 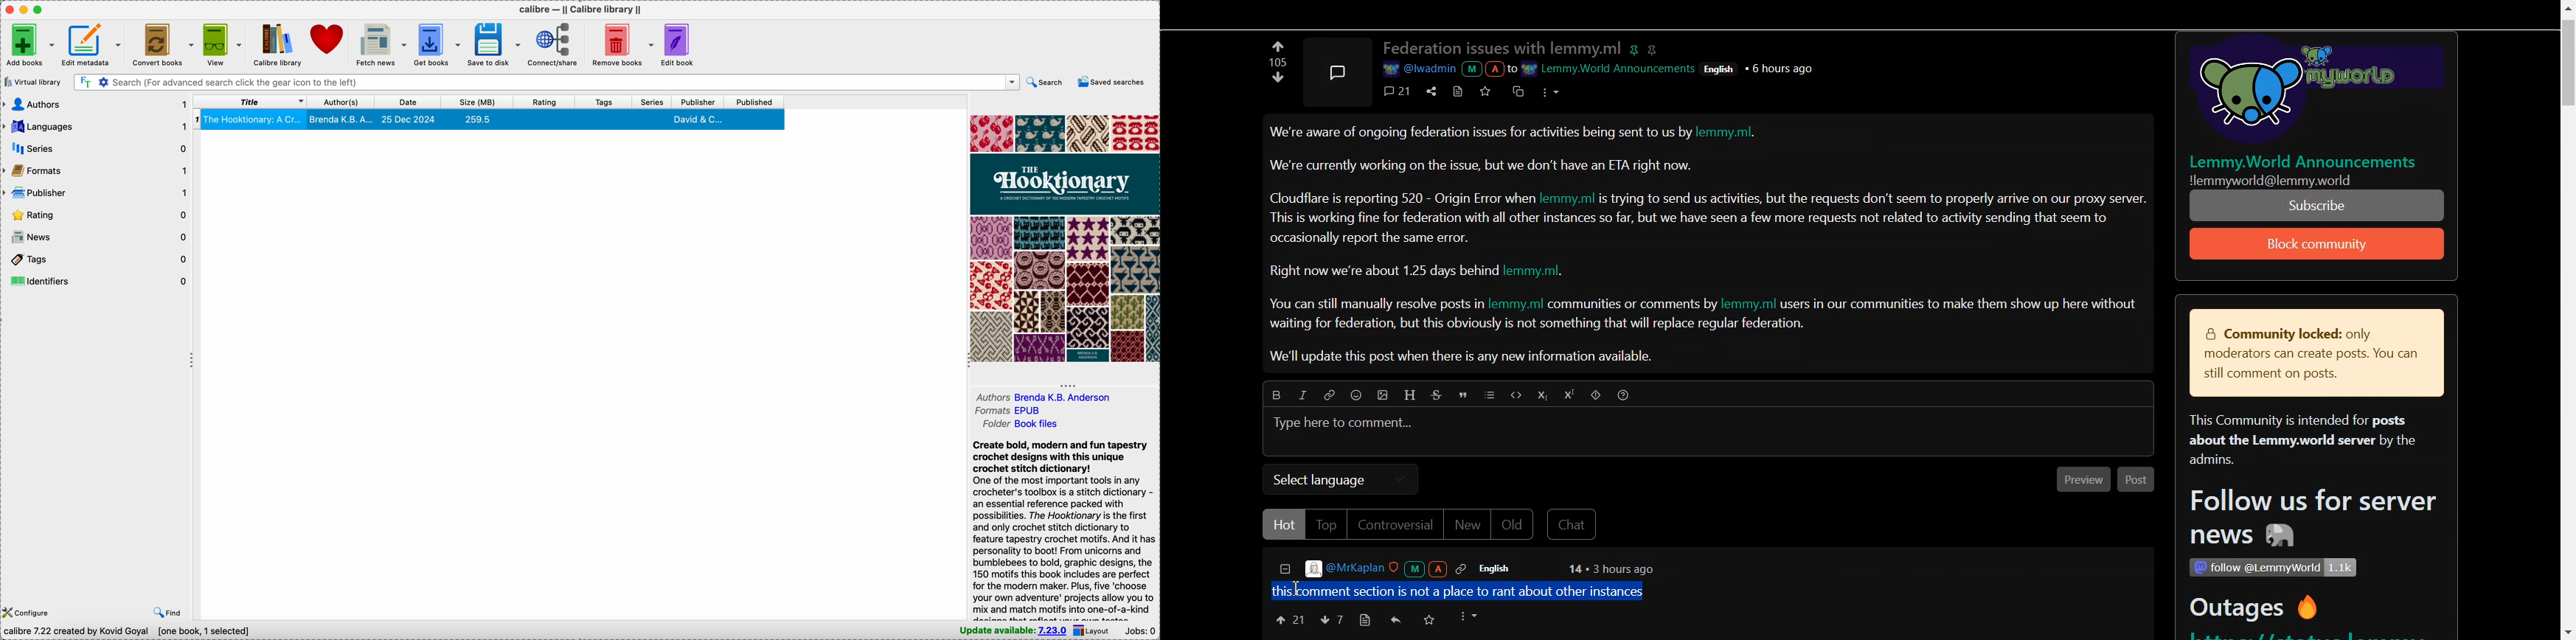 What do you see at coordinates (32, 82) in the screenshot?
I see `virtual library` at bounding box center [32, 82].